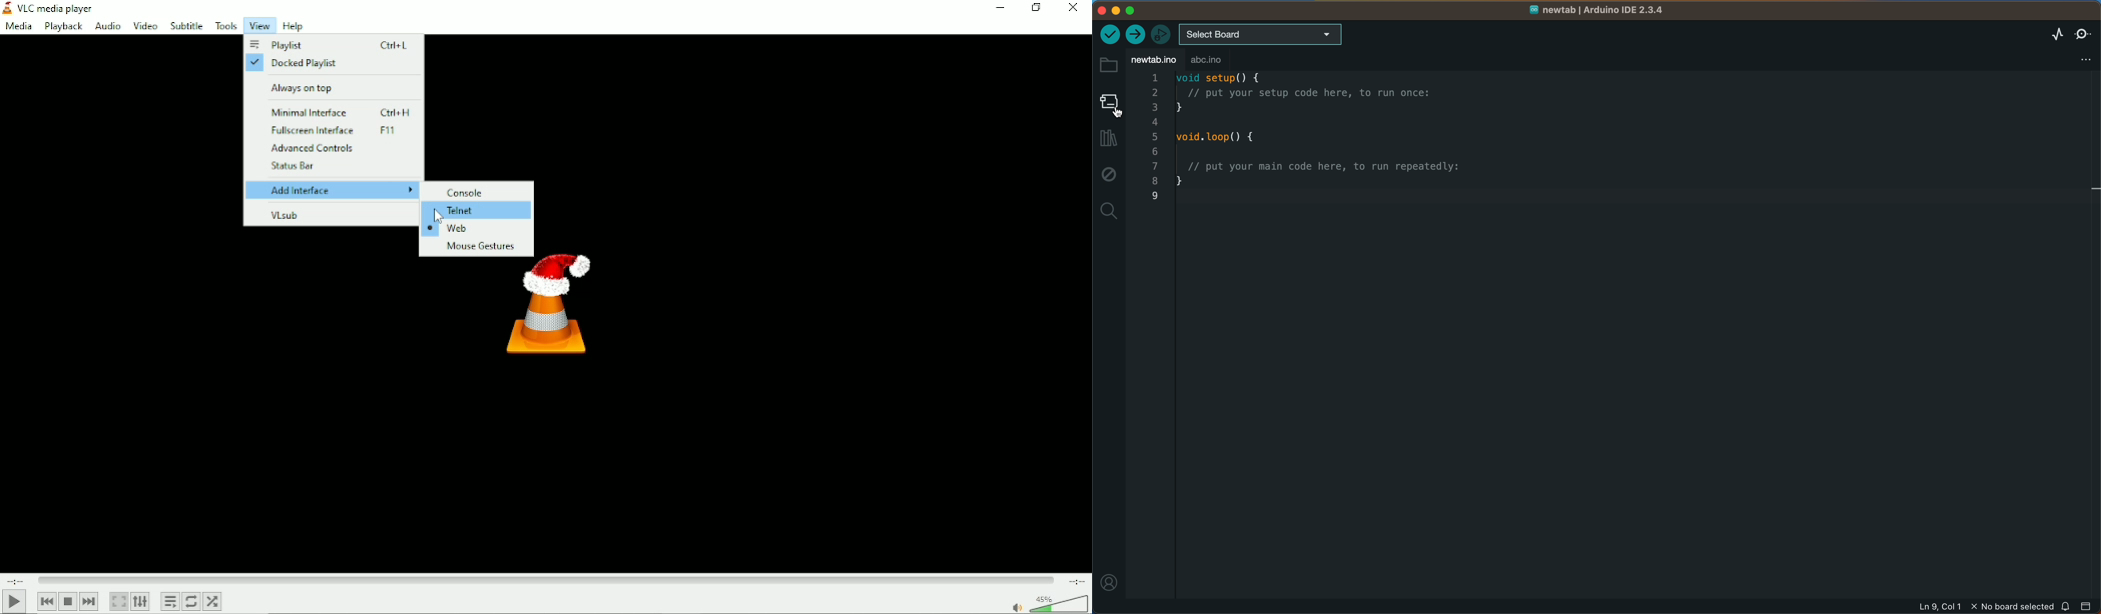 This screenshot has width=2128, height=616. Describe the element at coordinates (437, 217) in the screenshot. I see `Cursor` at that location.